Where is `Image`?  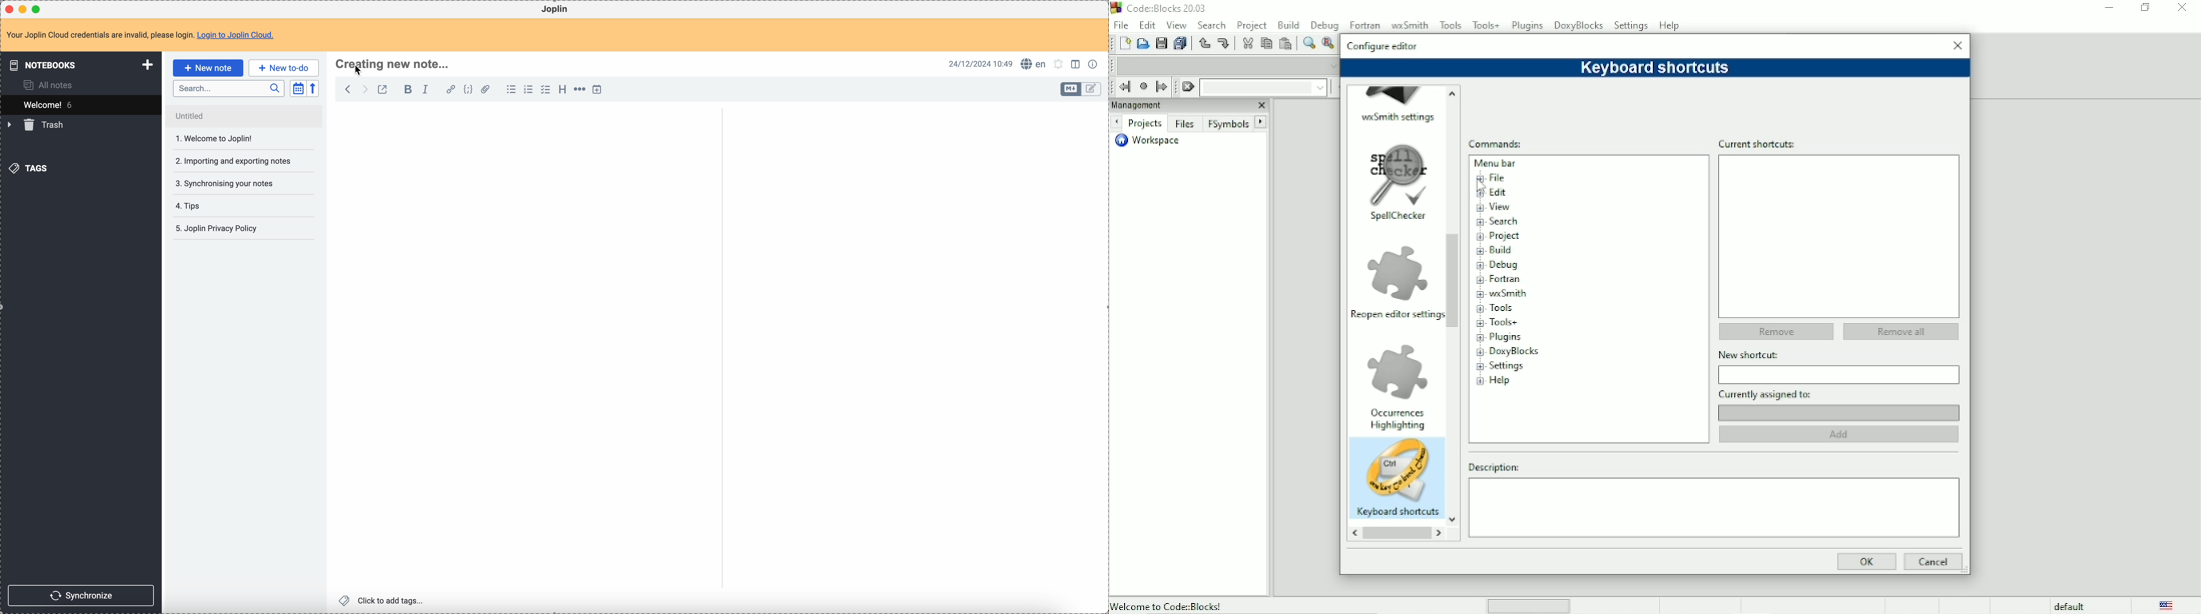
Image is located at coordinates (1400, 369).